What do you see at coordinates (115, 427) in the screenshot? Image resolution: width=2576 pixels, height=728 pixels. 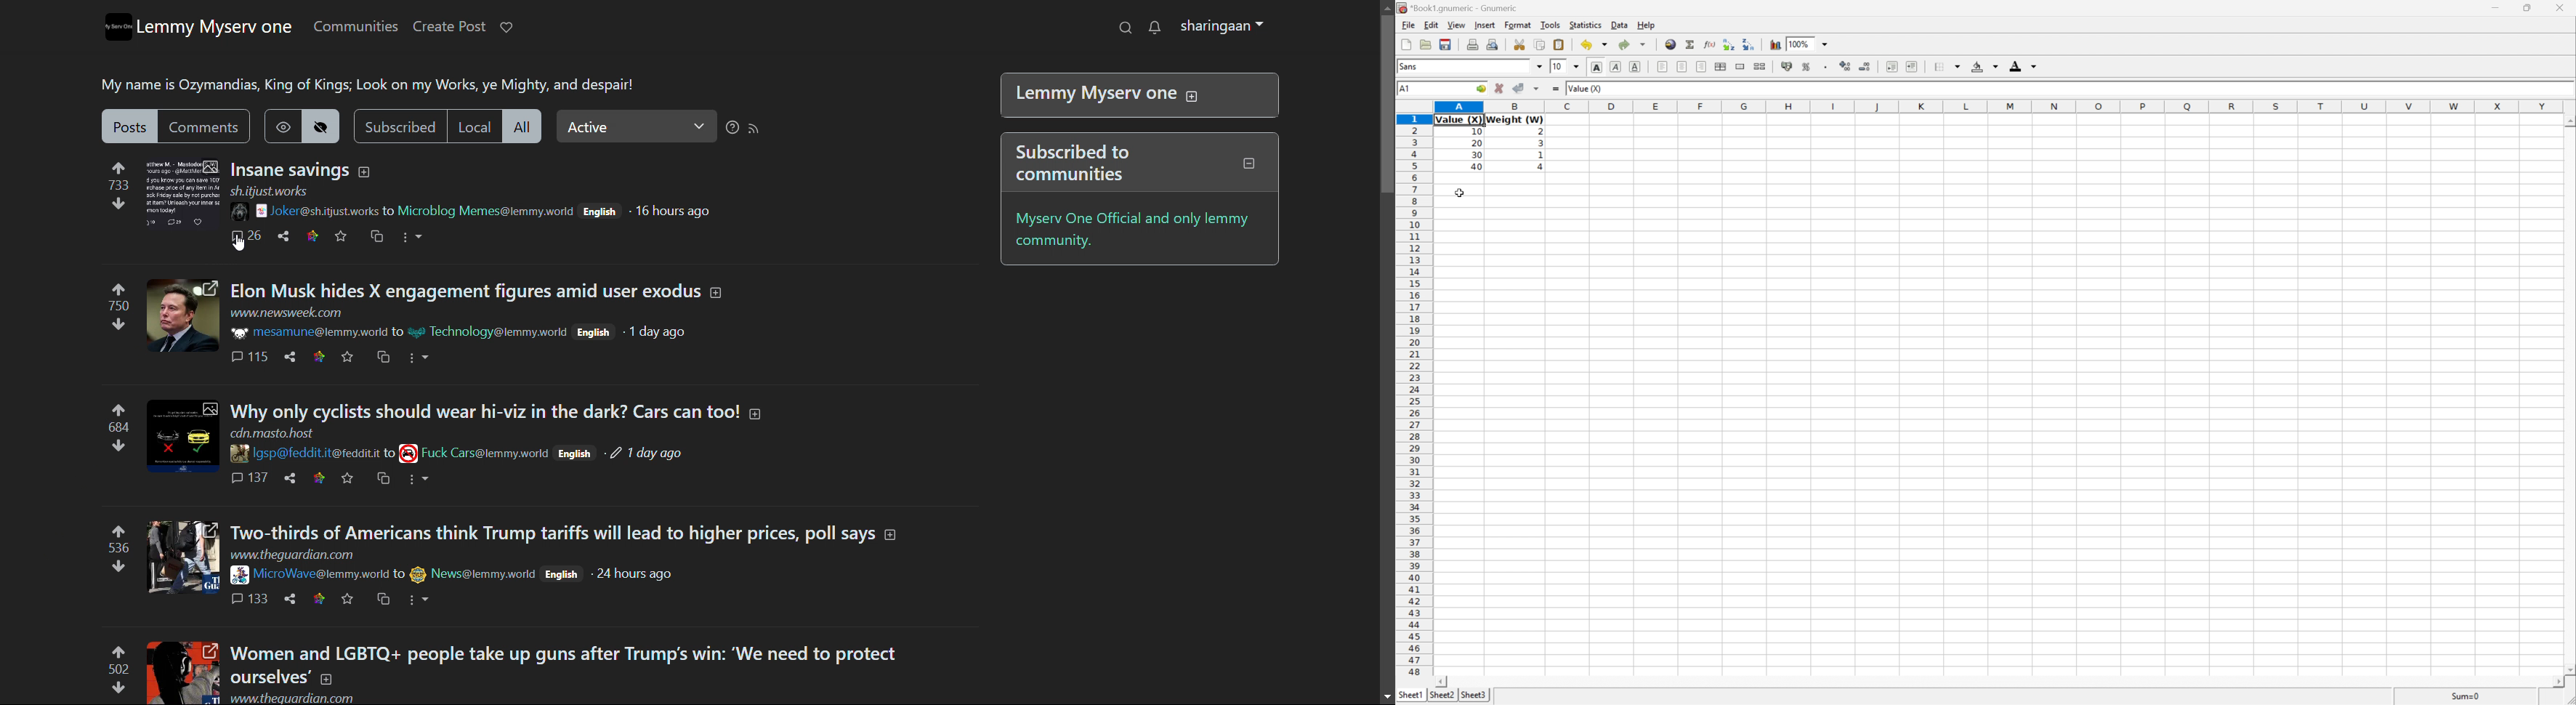 I see `684` at bounding box center [115, 427].